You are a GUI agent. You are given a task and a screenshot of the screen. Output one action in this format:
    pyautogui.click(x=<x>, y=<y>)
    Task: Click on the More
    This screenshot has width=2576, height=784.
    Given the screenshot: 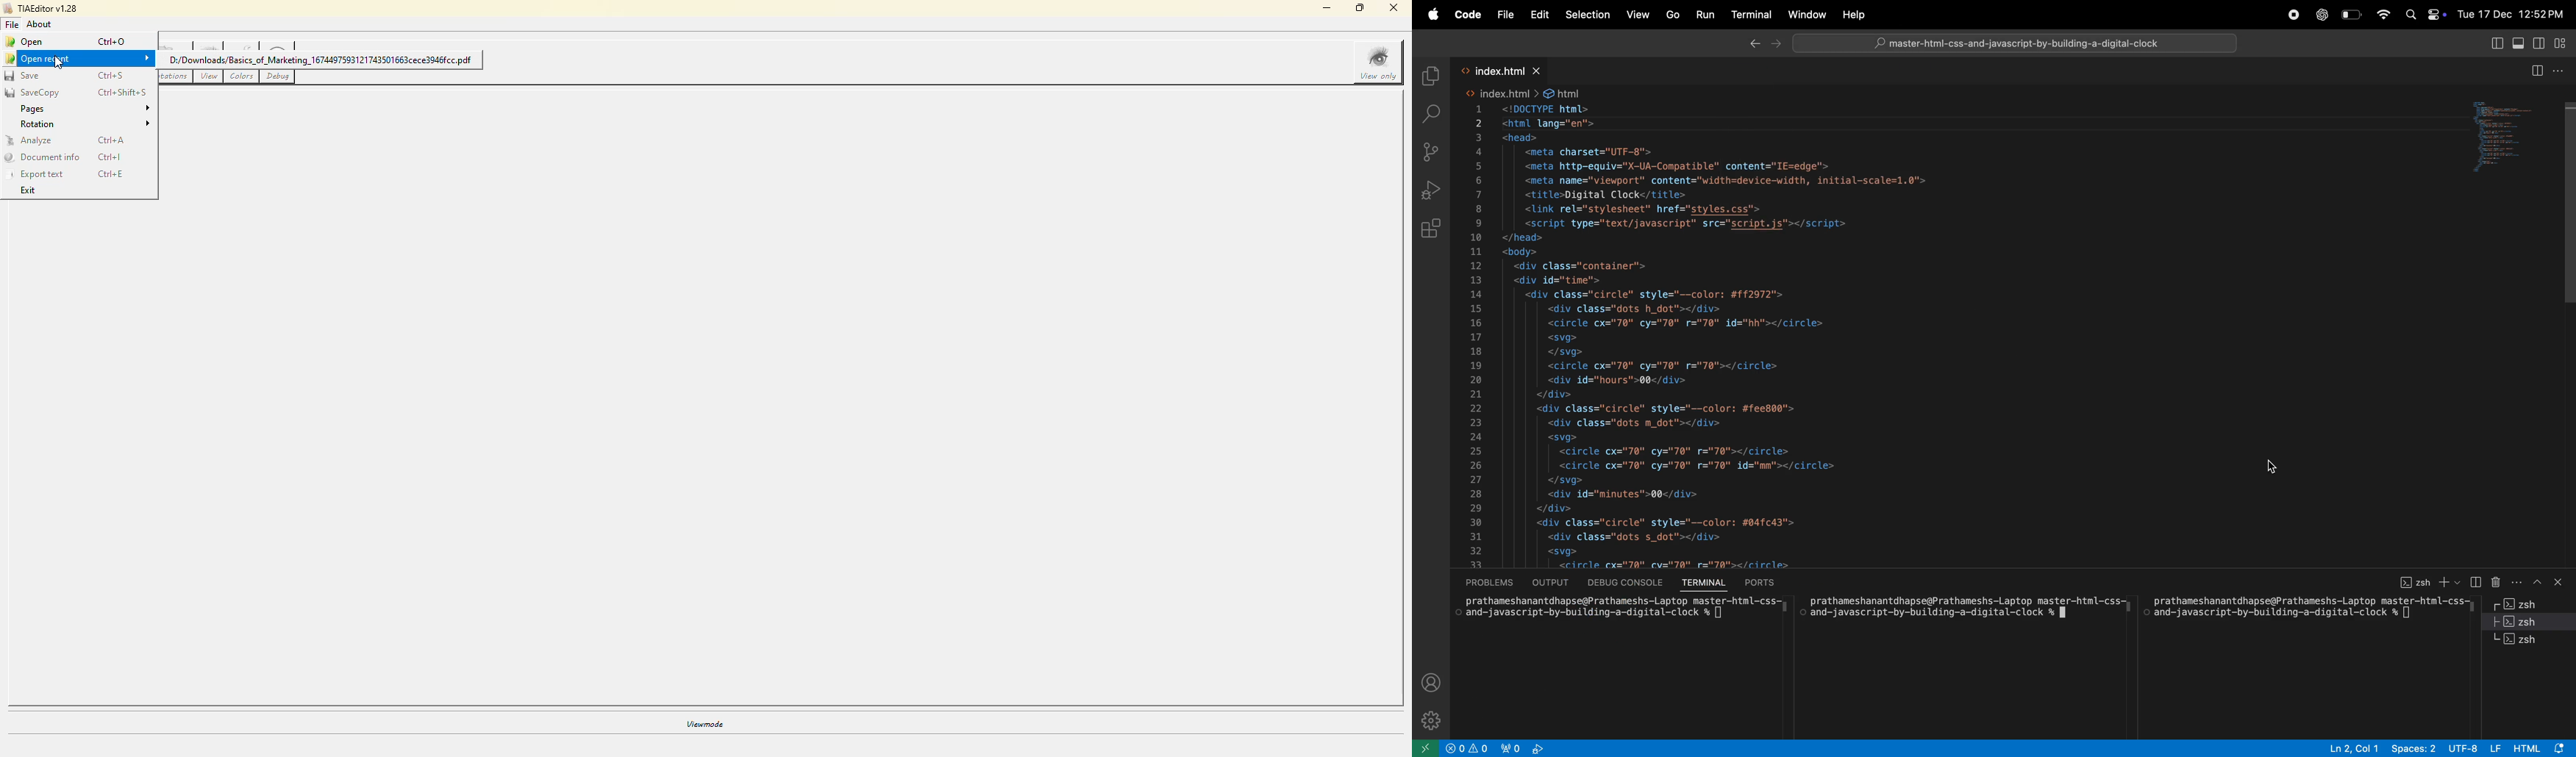 What is the action you would take?
    pyautogui.click(x=2518, y=583)
    